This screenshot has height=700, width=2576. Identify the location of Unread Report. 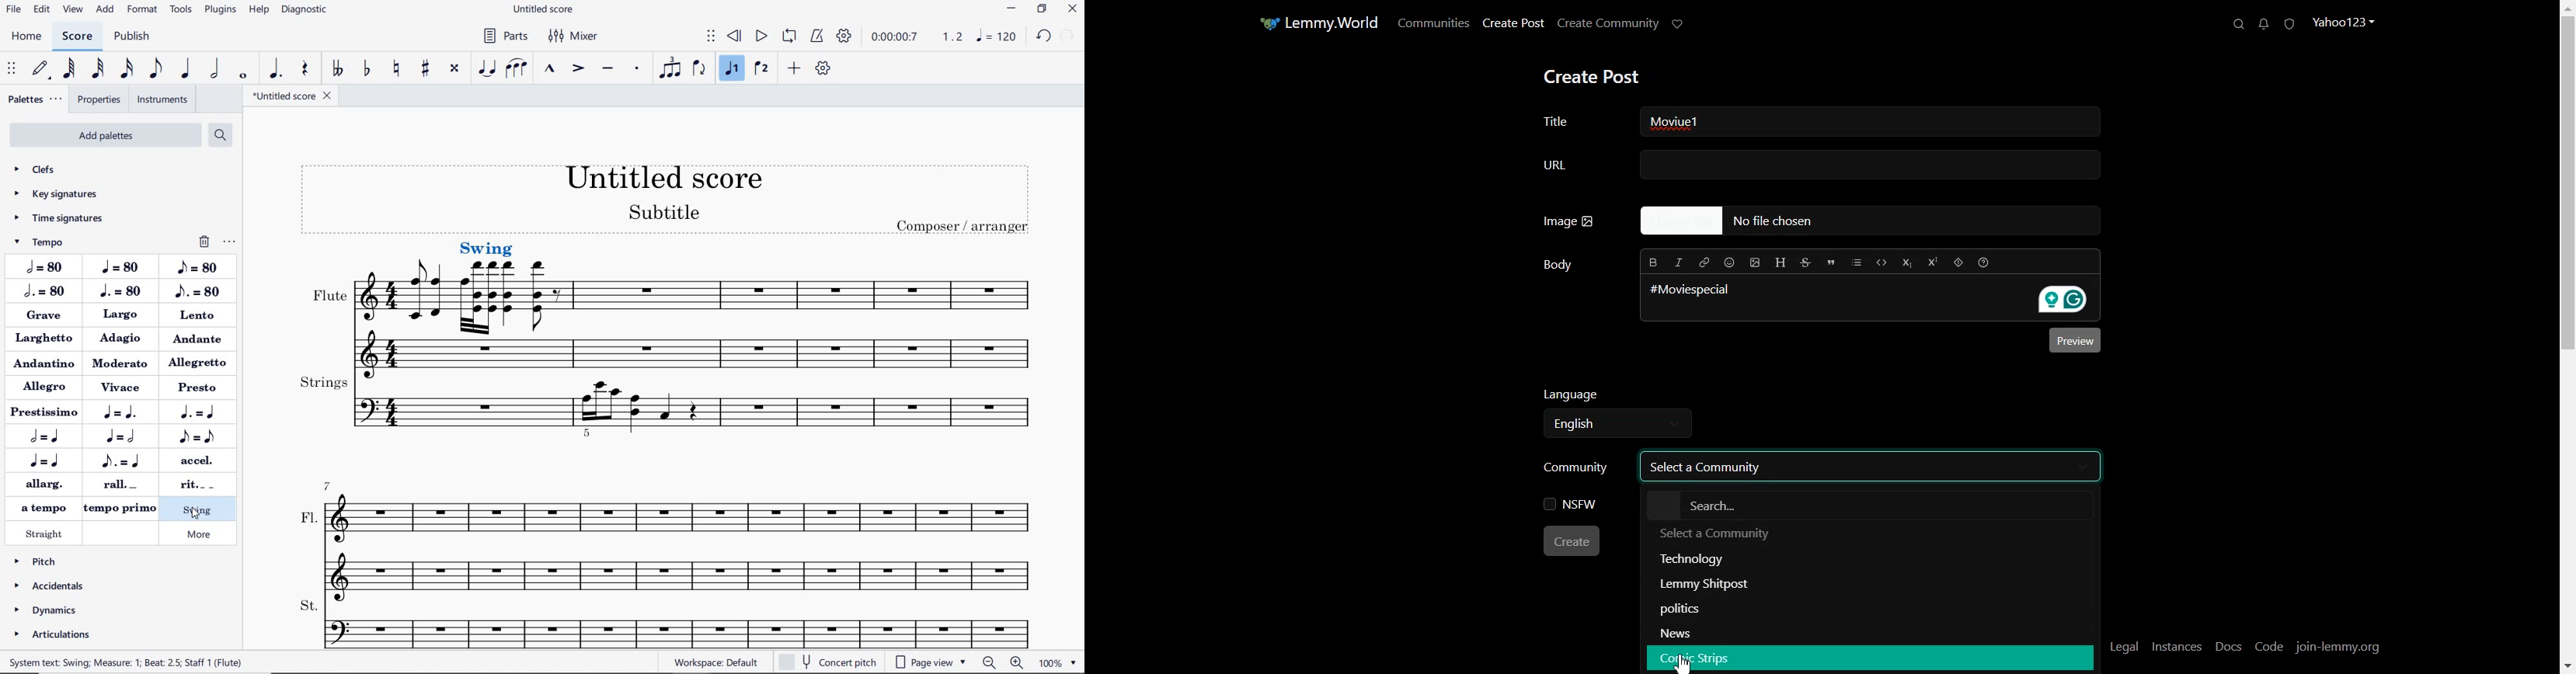
(2290, 24).